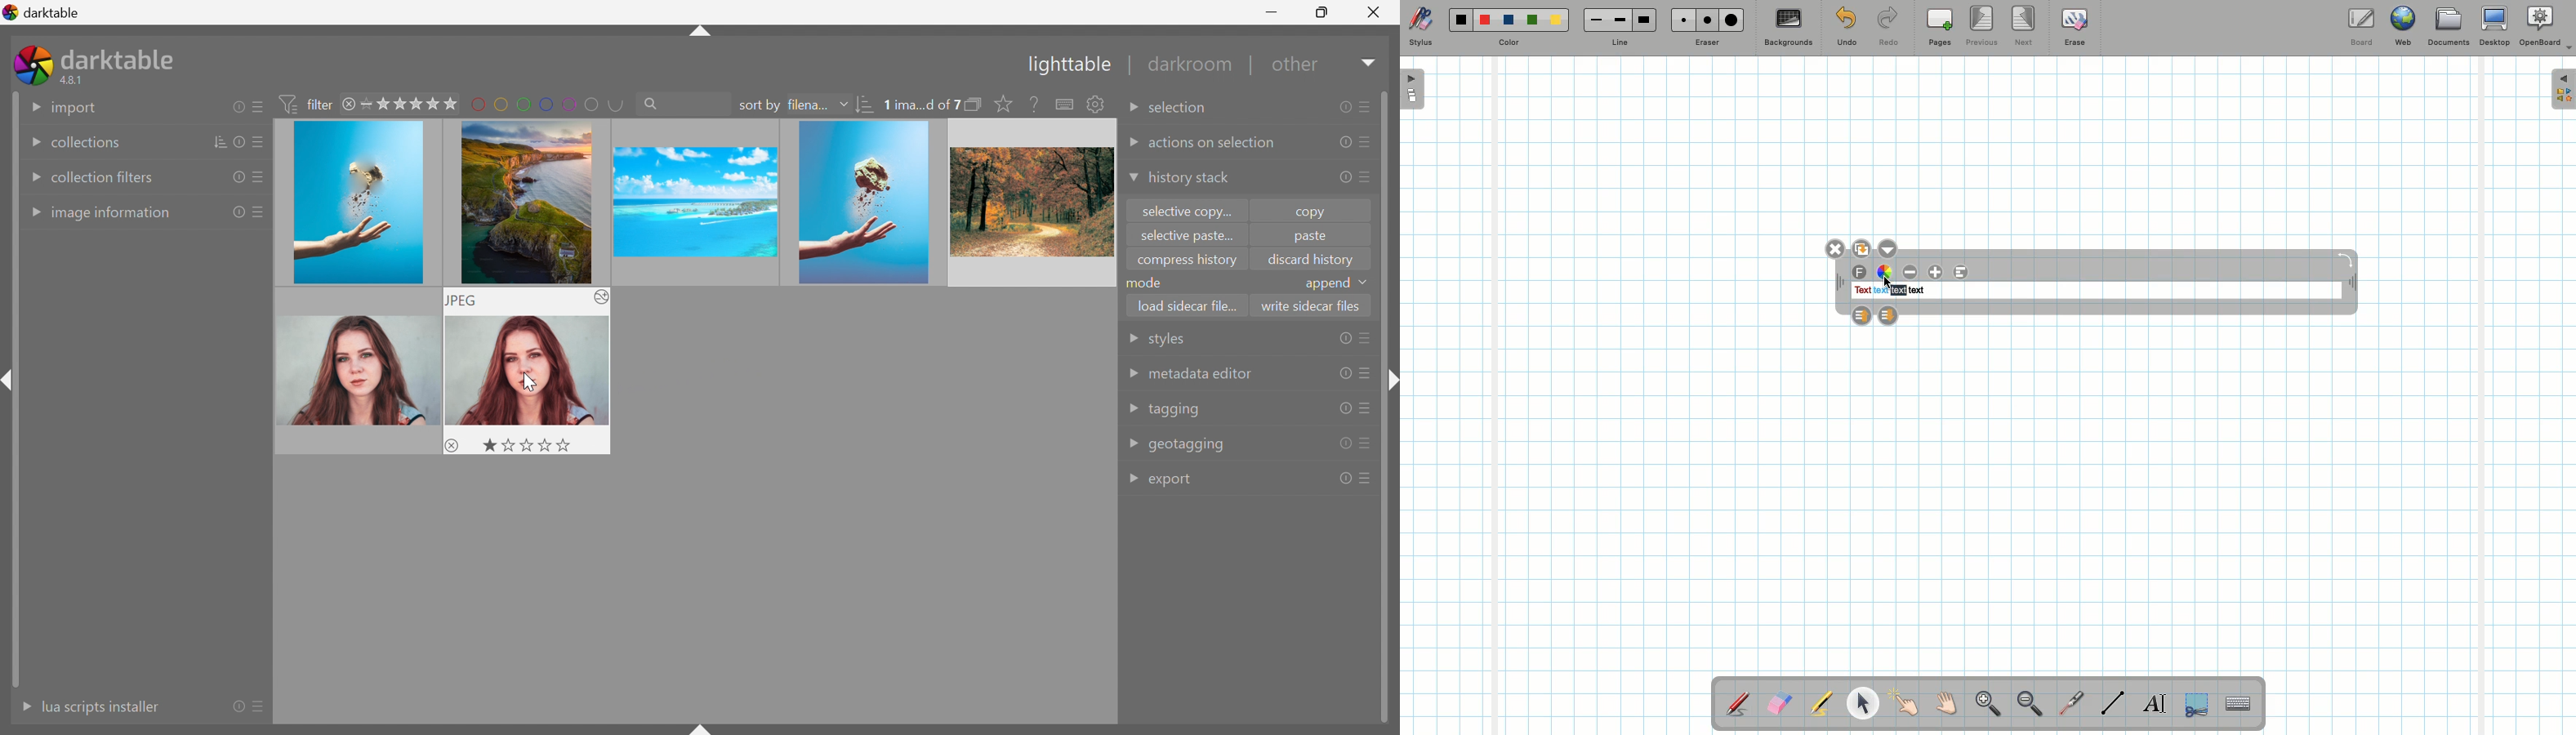 This screenshot has width=2576, height=756. I want to click on Write text, so click(2156, 701).